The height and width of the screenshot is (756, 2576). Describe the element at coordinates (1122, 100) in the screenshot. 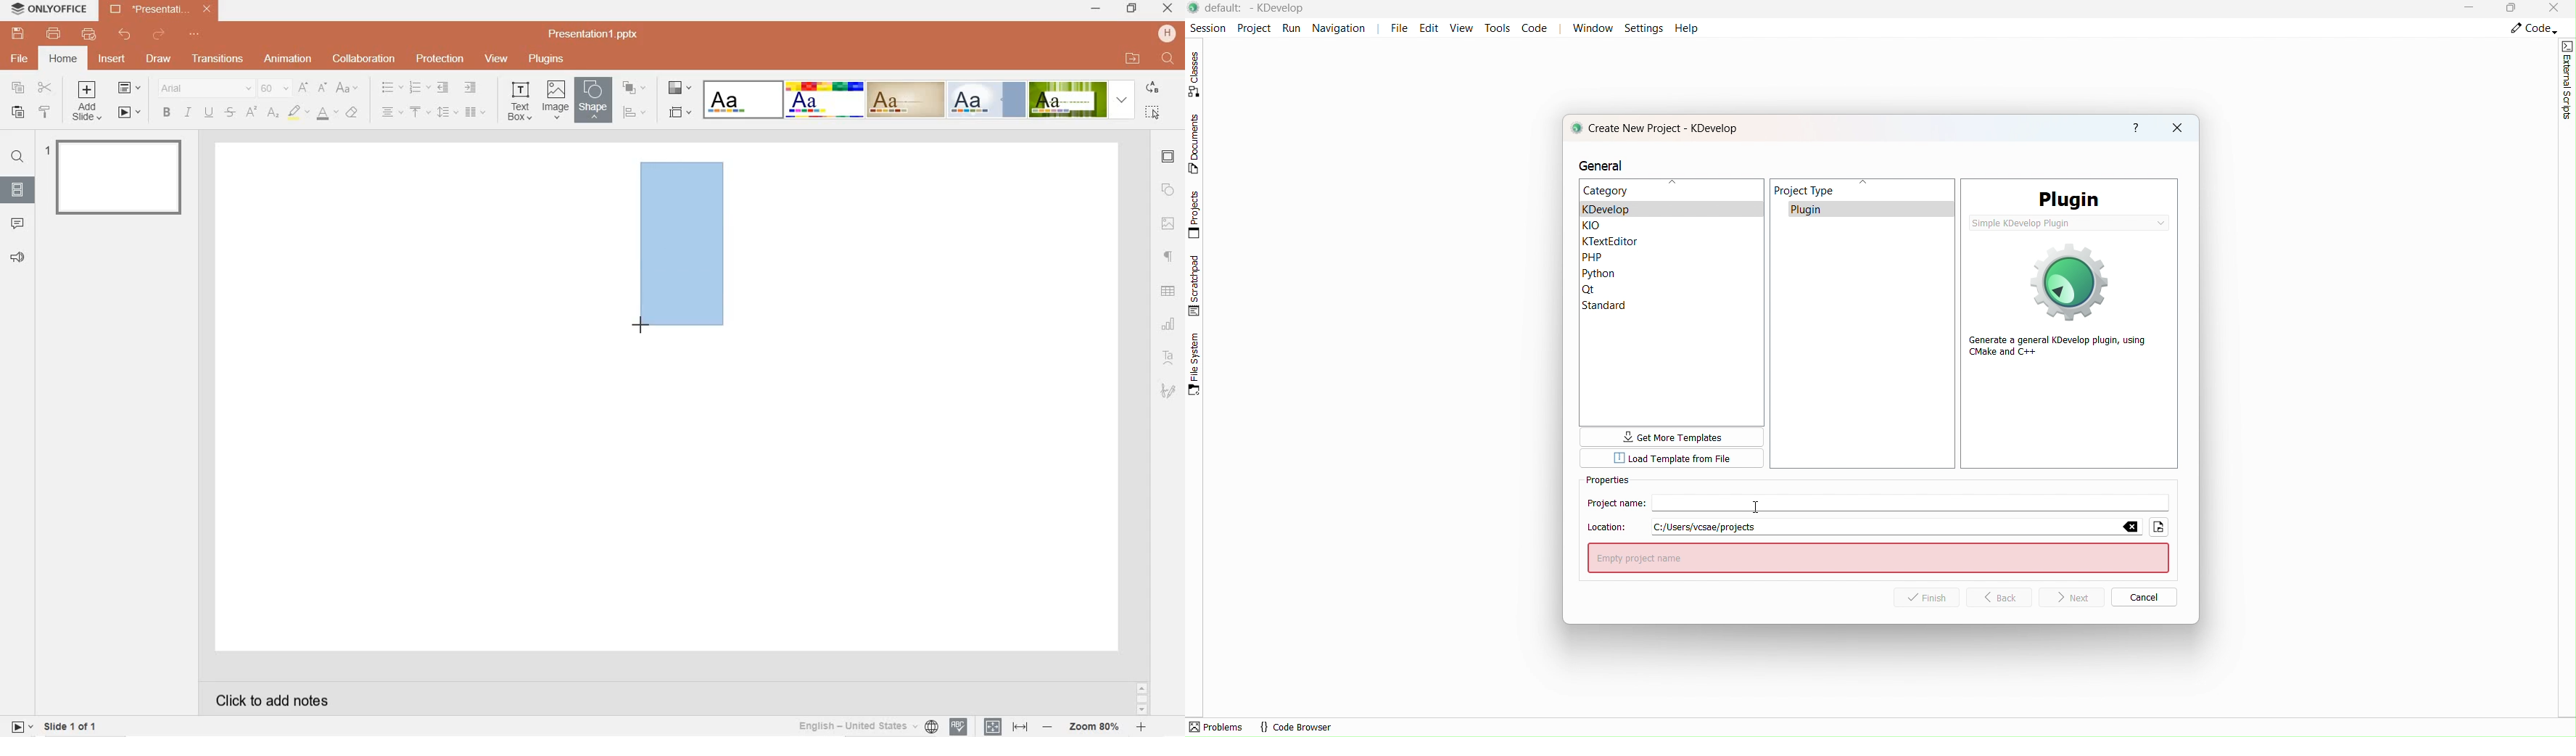

I see `expand ` at that location.